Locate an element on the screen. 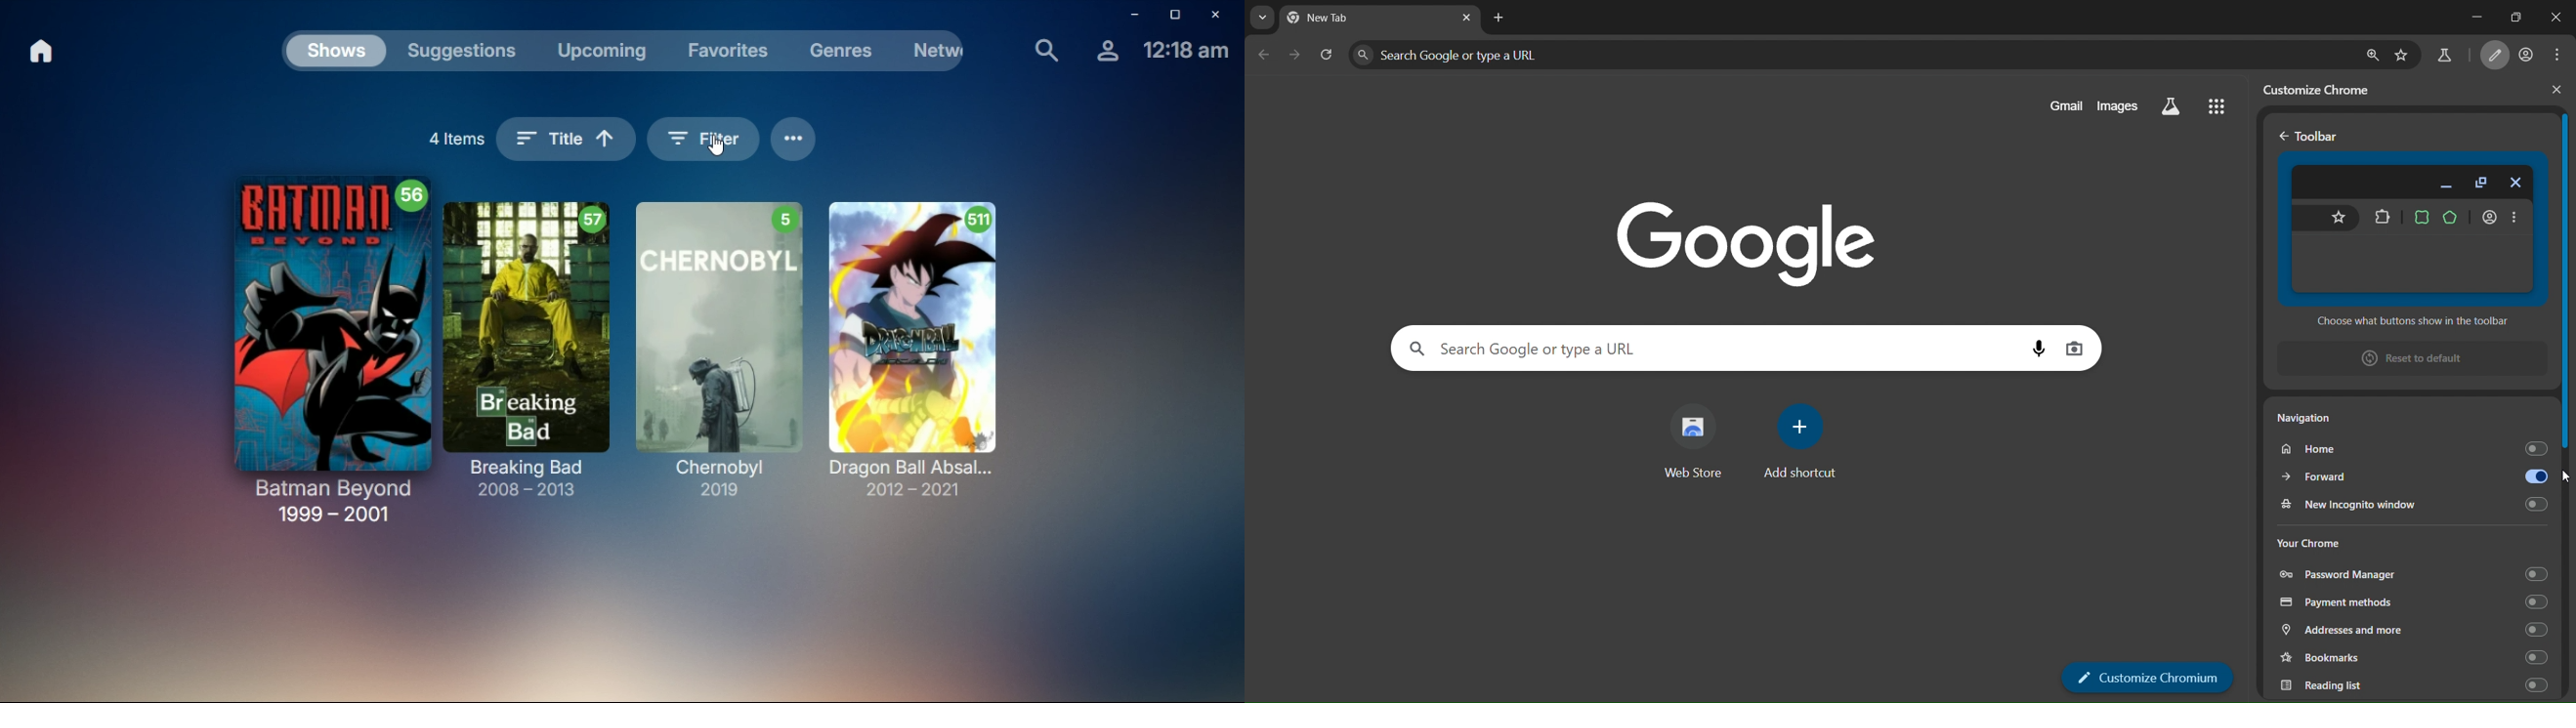 This screenshot has height=728, width=2576. customize chromium is located at coordinates (2148, 677).